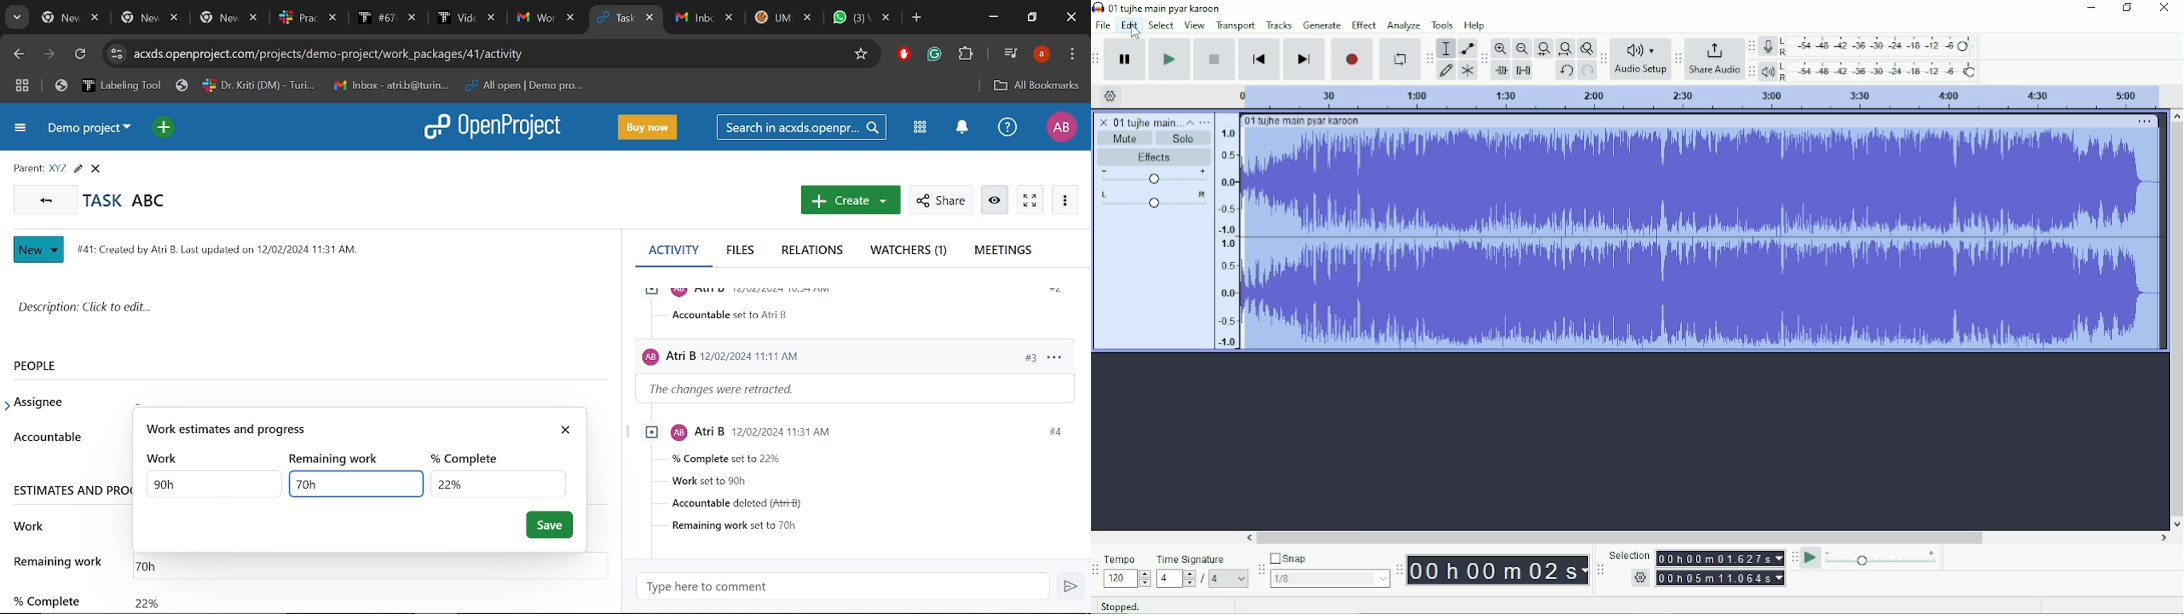  Describe the element at coordinates (1564, 49) in the screenshot. I see `Fit project to width` at that location.